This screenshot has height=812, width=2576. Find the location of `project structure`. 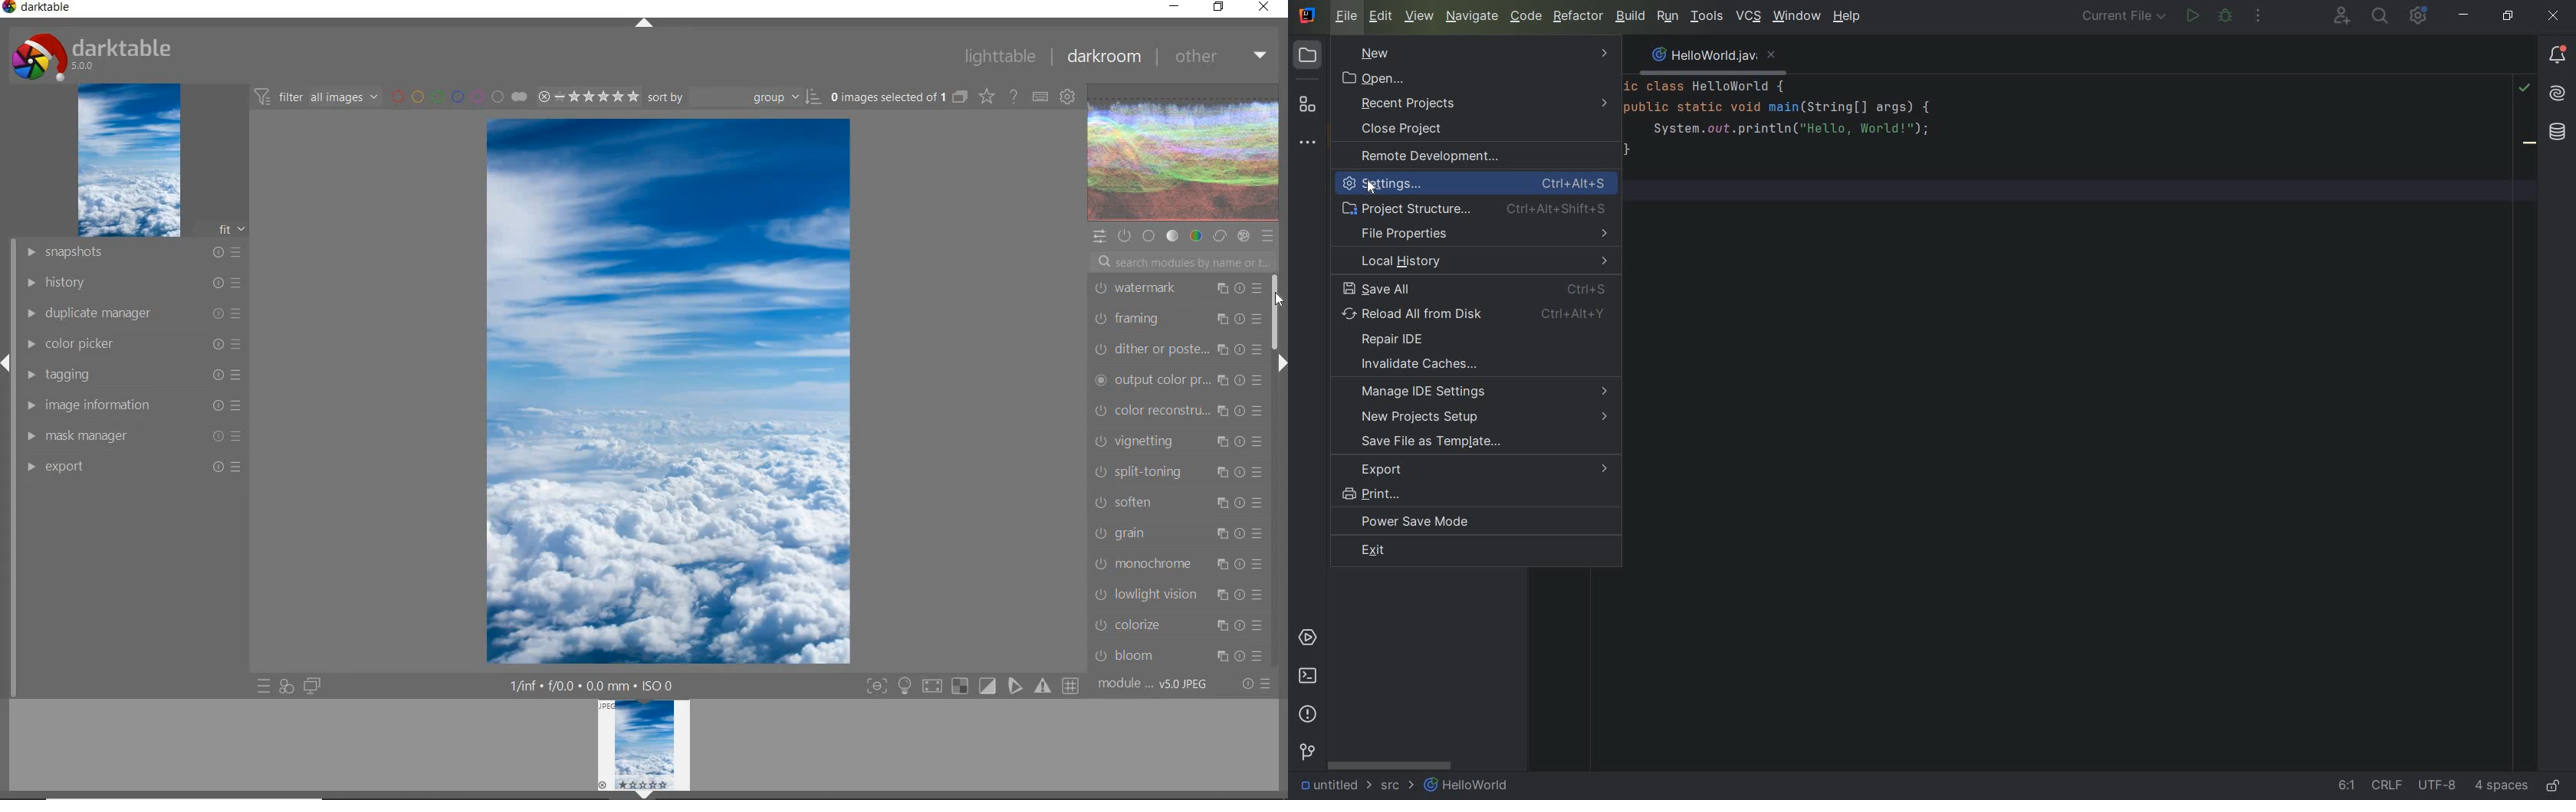

project structure is located at coordinates (1480, 209).